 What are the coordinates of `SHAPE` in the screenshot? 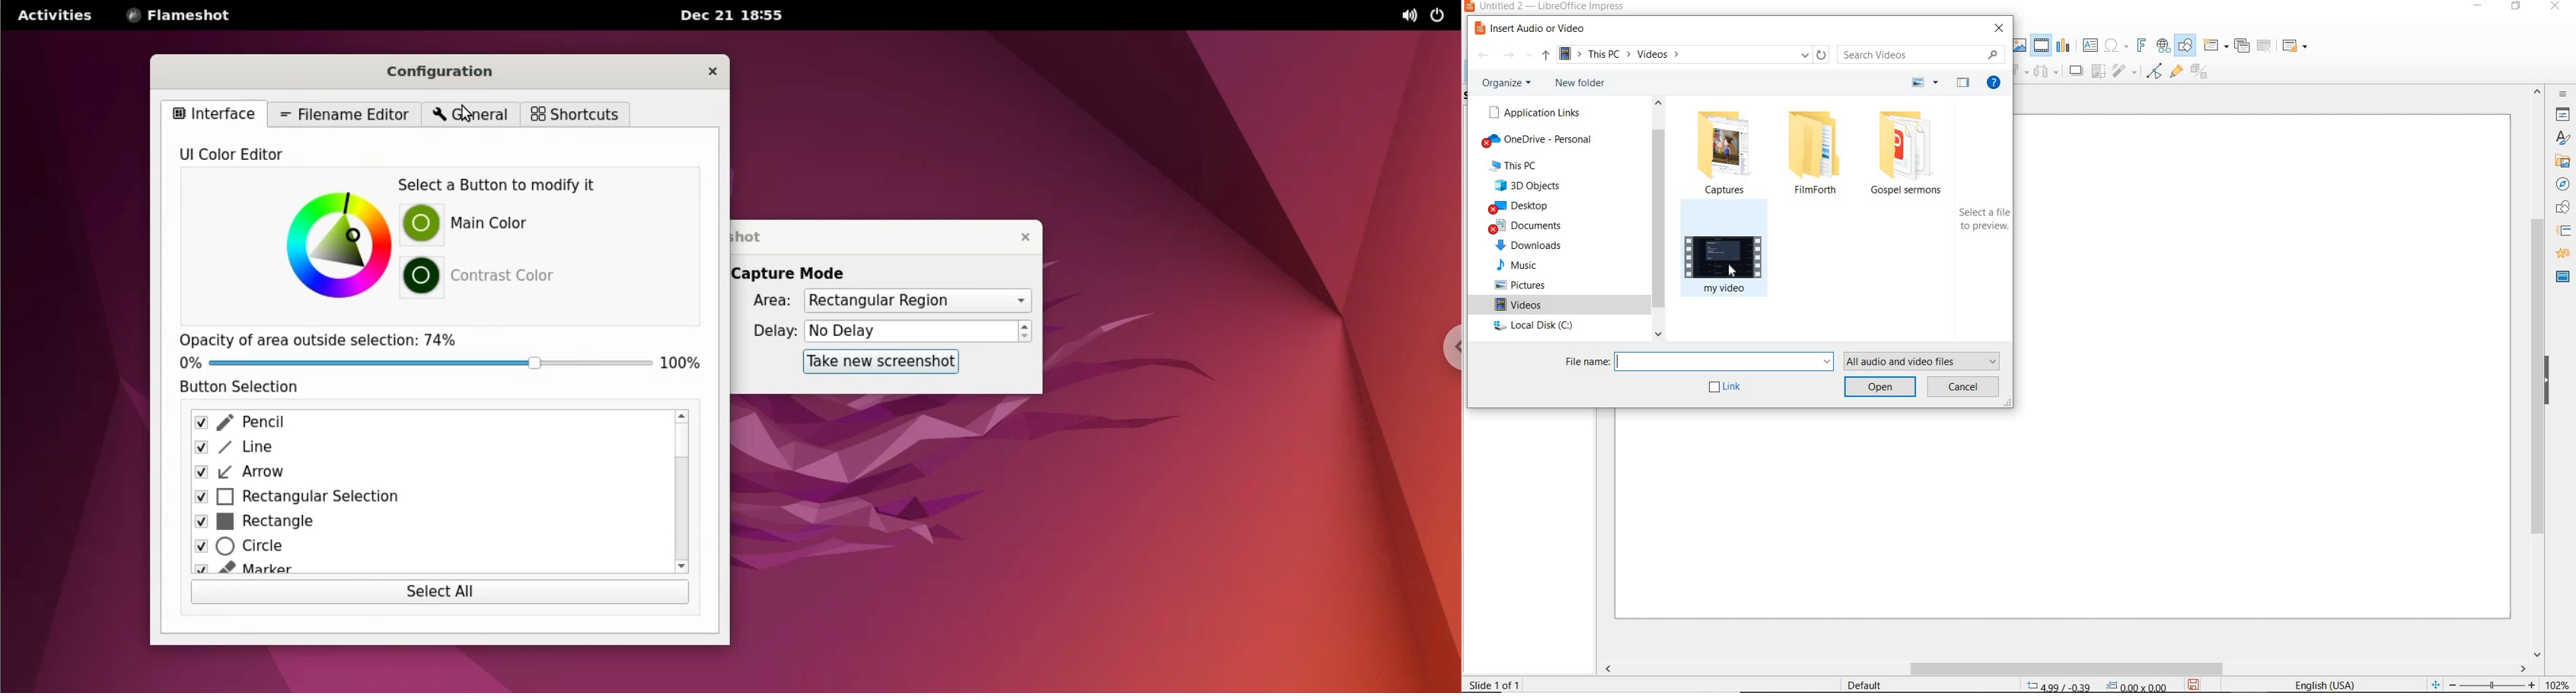 It's located at (2564, 209).